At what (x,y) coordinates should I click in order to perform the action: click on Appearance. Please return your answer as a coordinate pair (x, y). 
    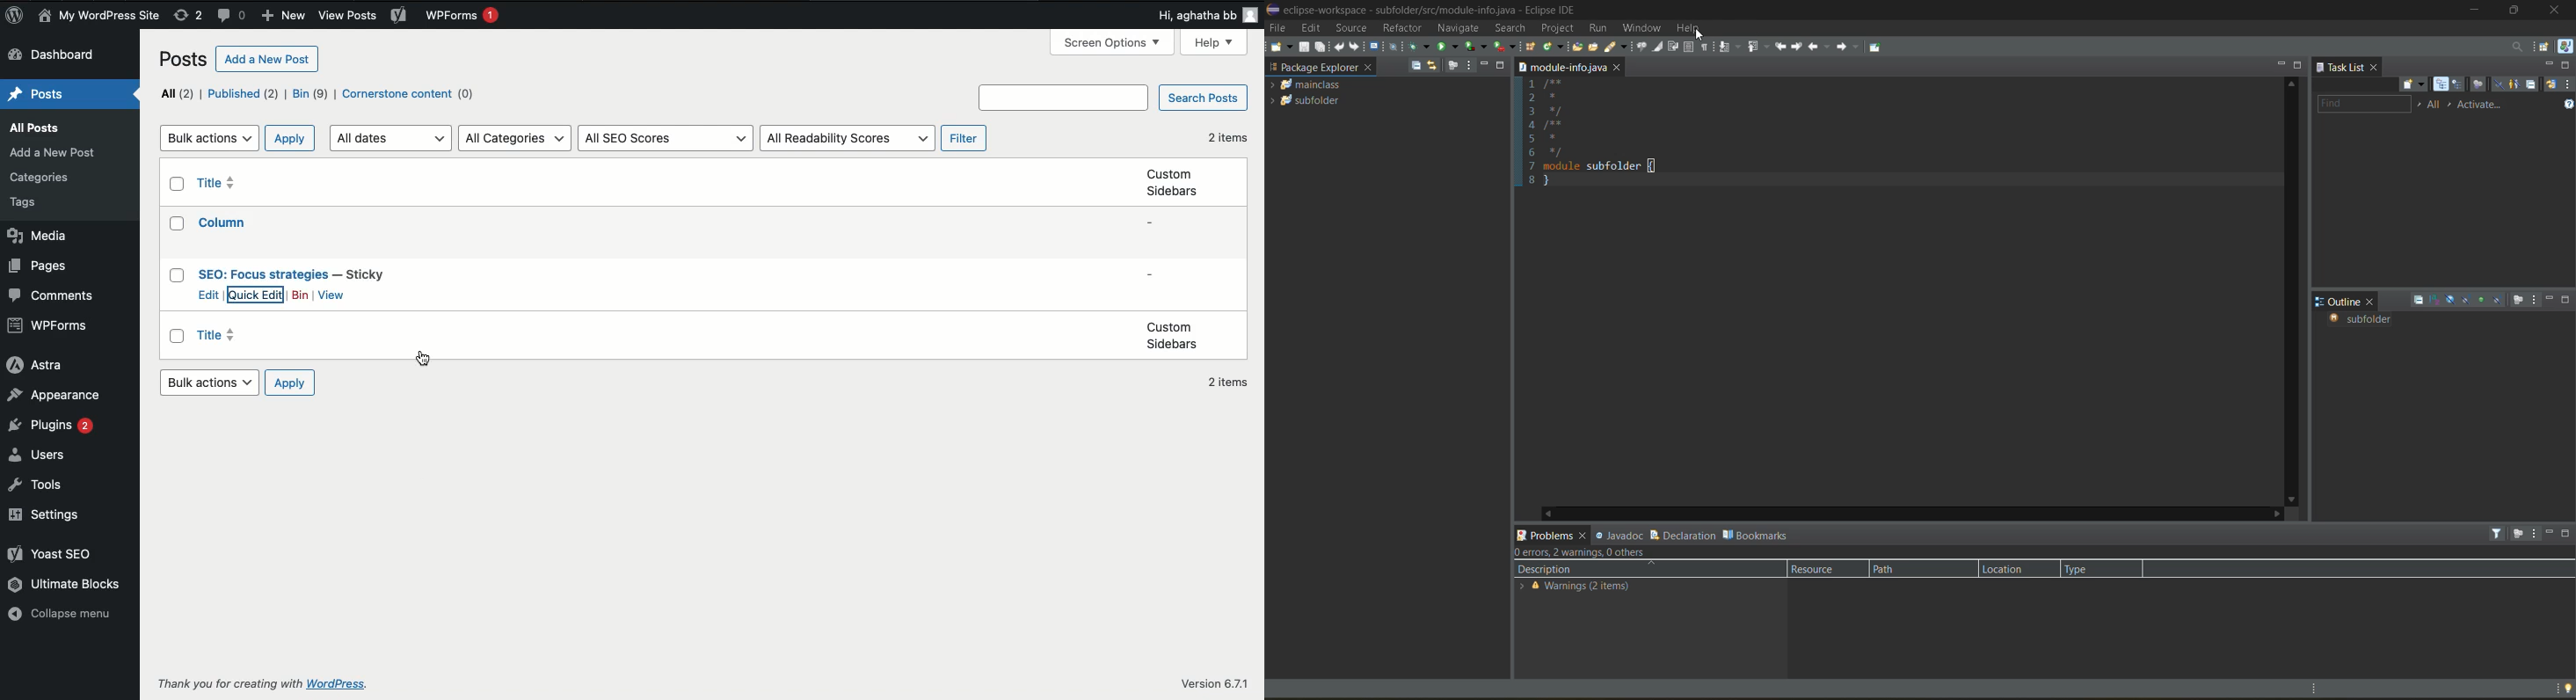
    Looking at the image, I should click on (54, 396).